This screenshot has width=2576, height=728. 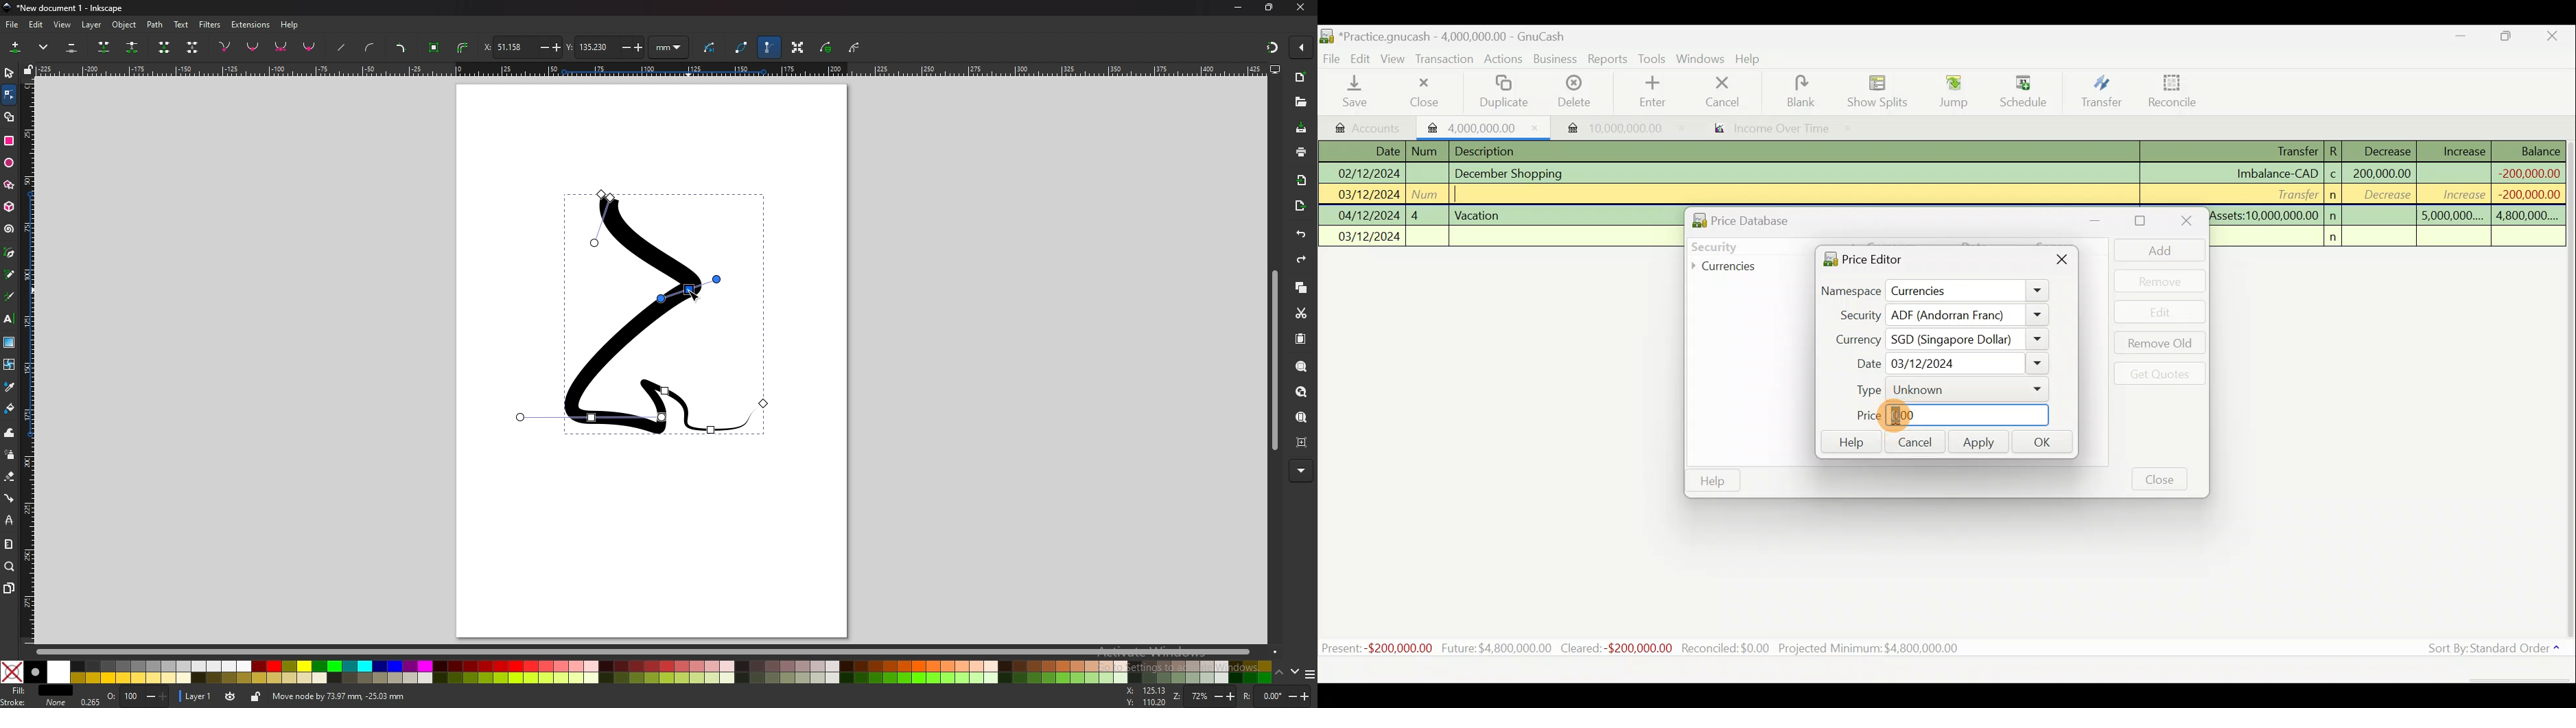 I want to click on break path at selected nodes, so click(x=132, y=48).